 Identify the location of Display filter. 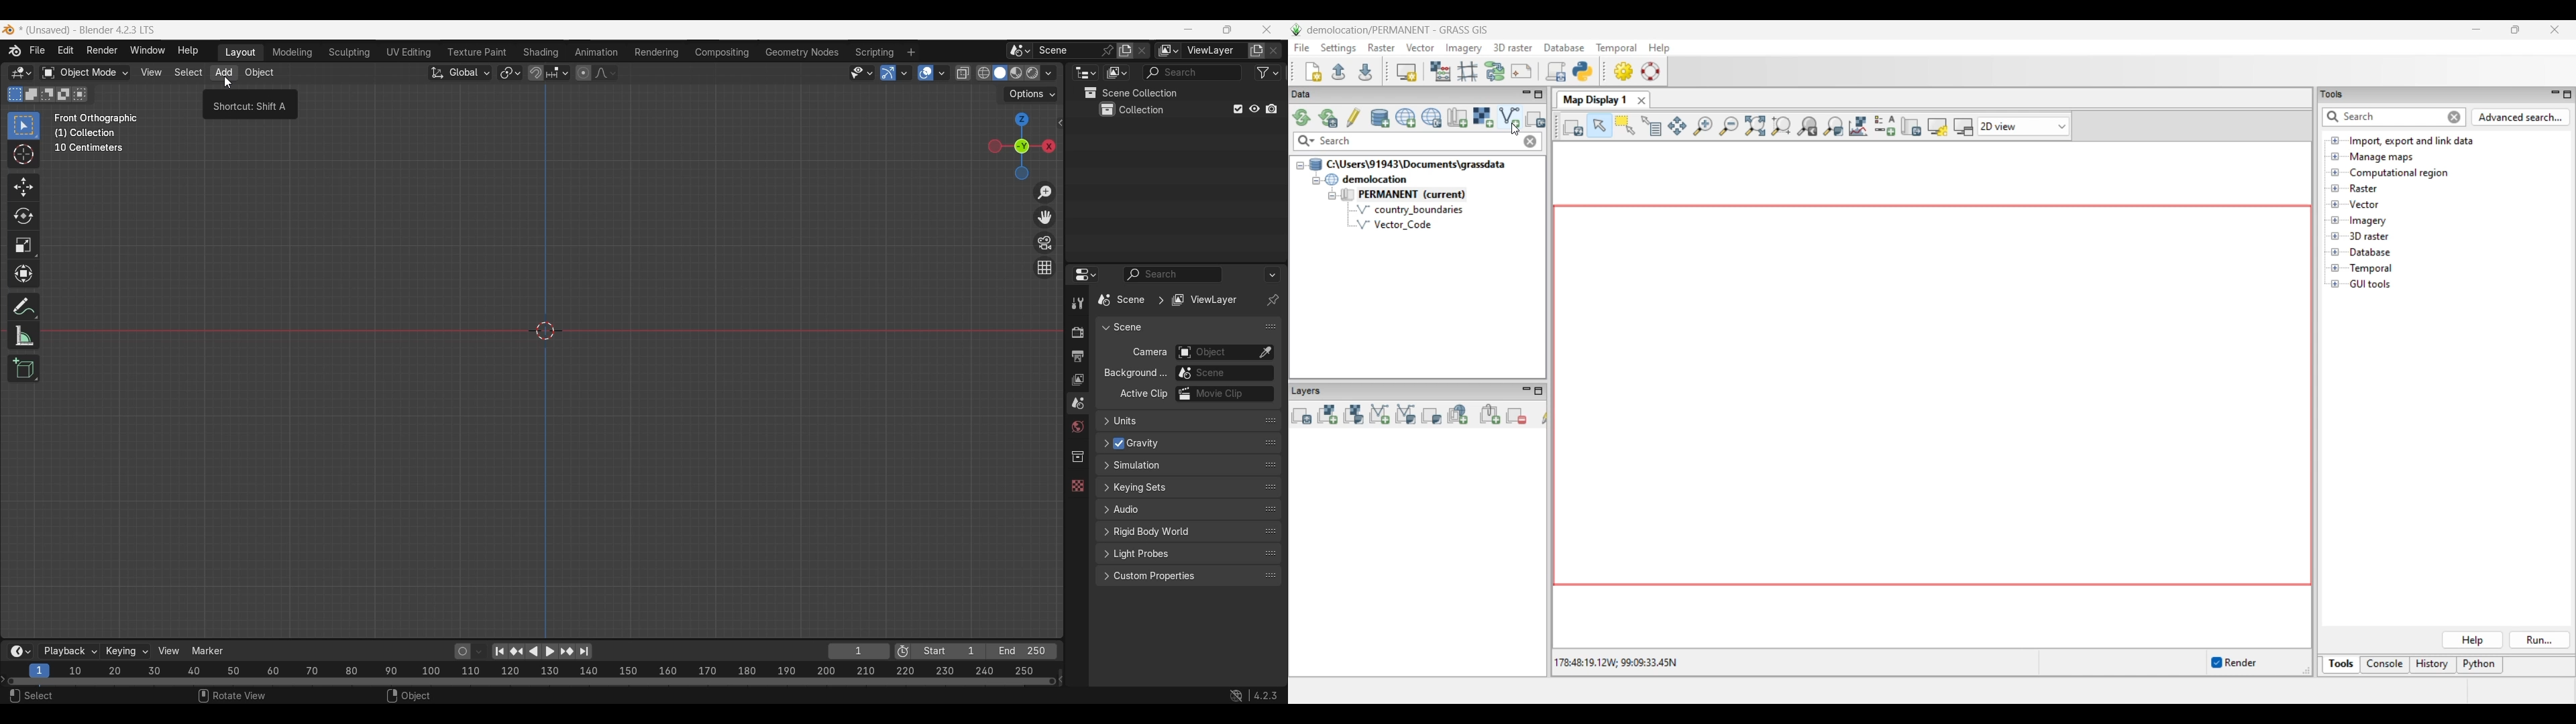
(1173, 274).